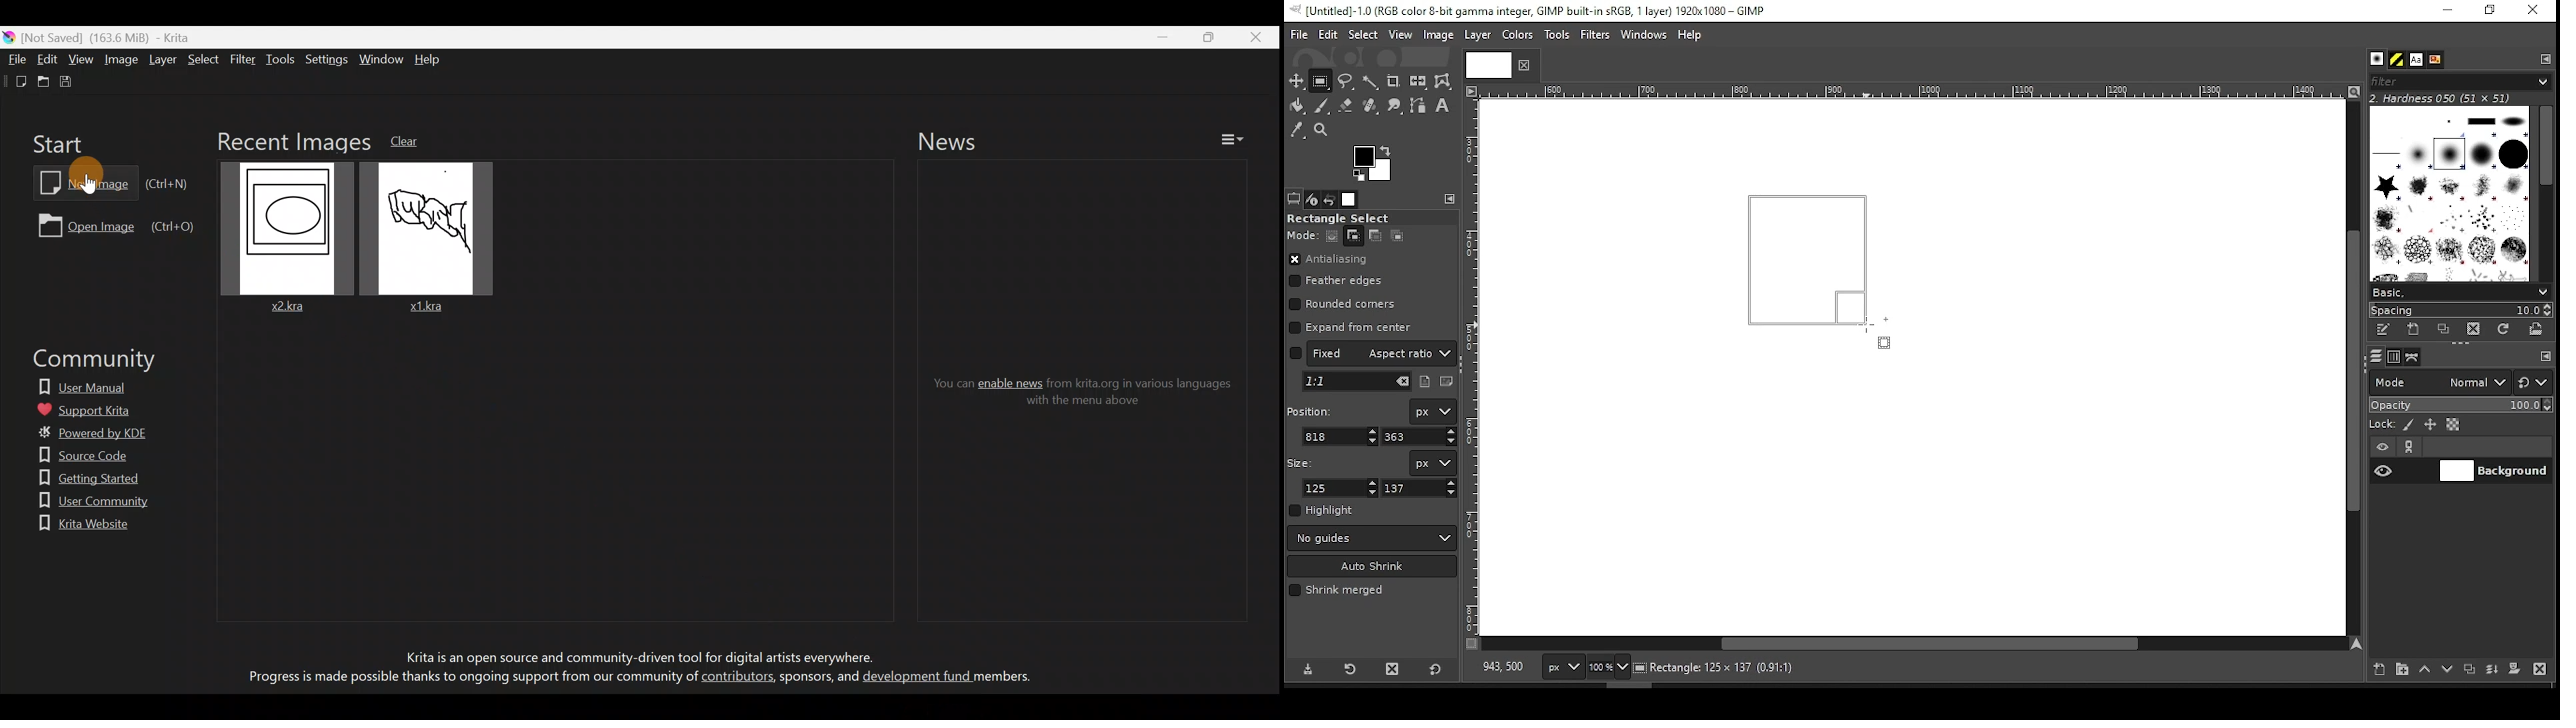 The width and height of the screenshot is (2576, 728). I want to click on opacity, so click(2459, 407).